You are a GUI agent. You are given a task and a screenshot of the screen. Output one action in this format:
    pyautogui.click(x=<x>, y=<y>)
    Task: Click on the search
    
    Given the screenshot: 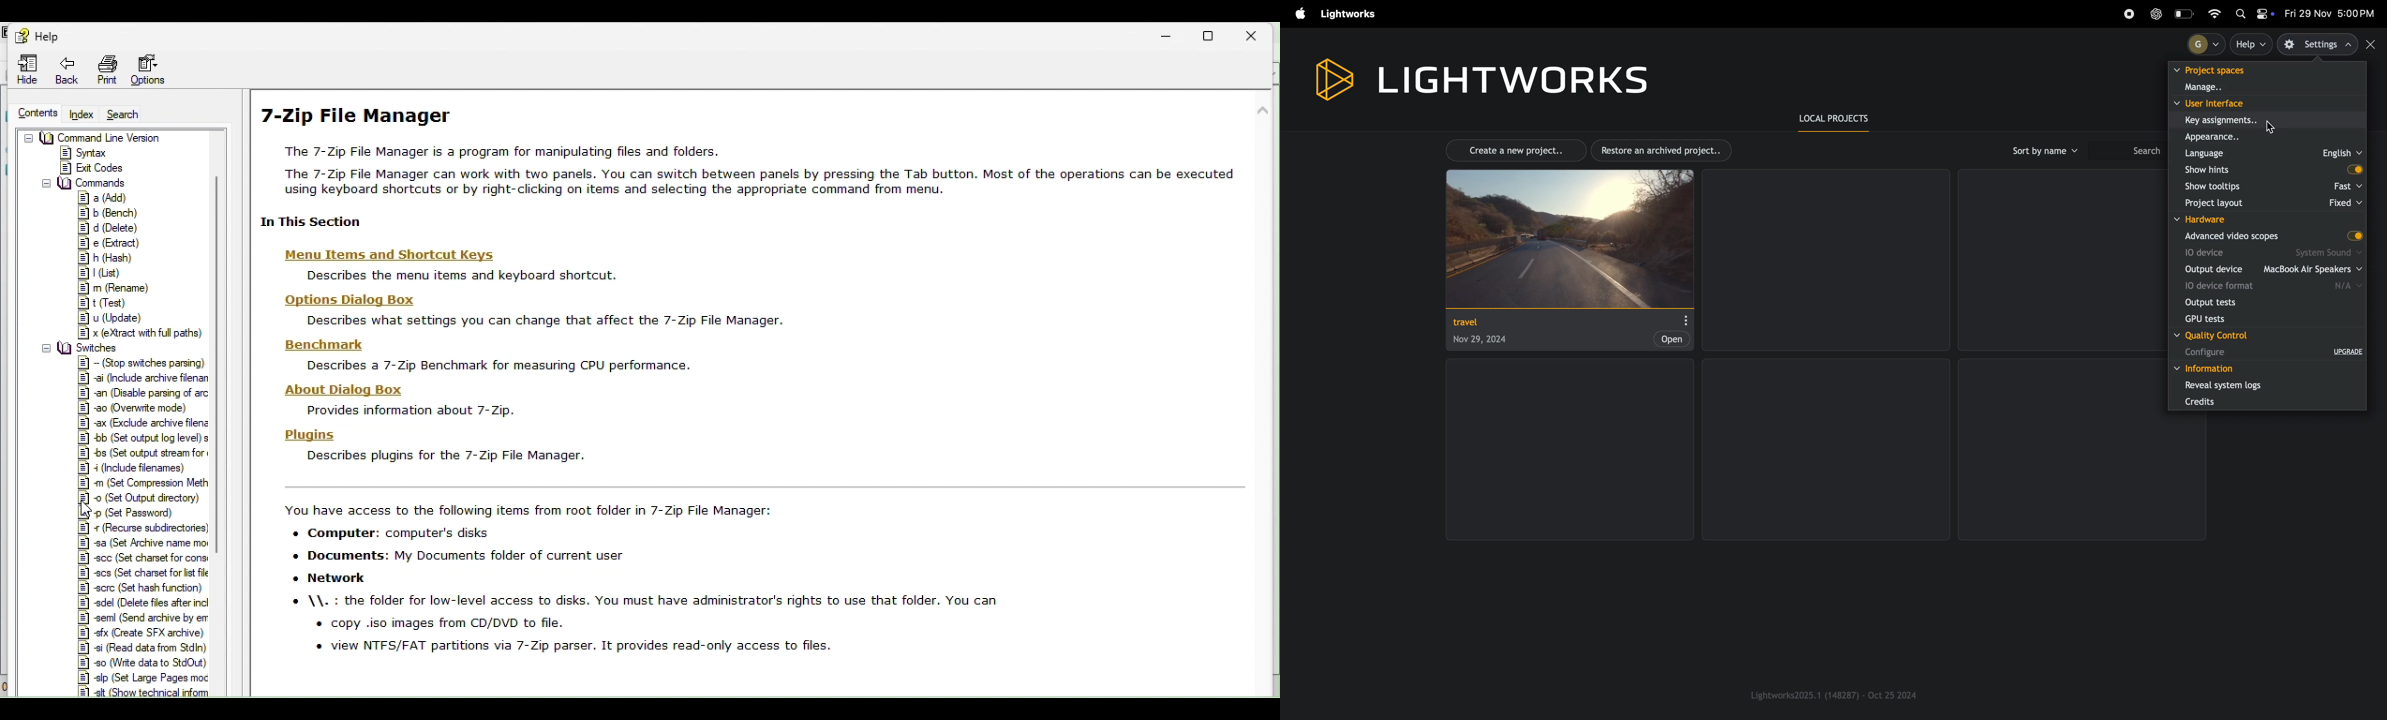 What is the action you would take?
    pyautogui.click(x=2276, y=128)
    